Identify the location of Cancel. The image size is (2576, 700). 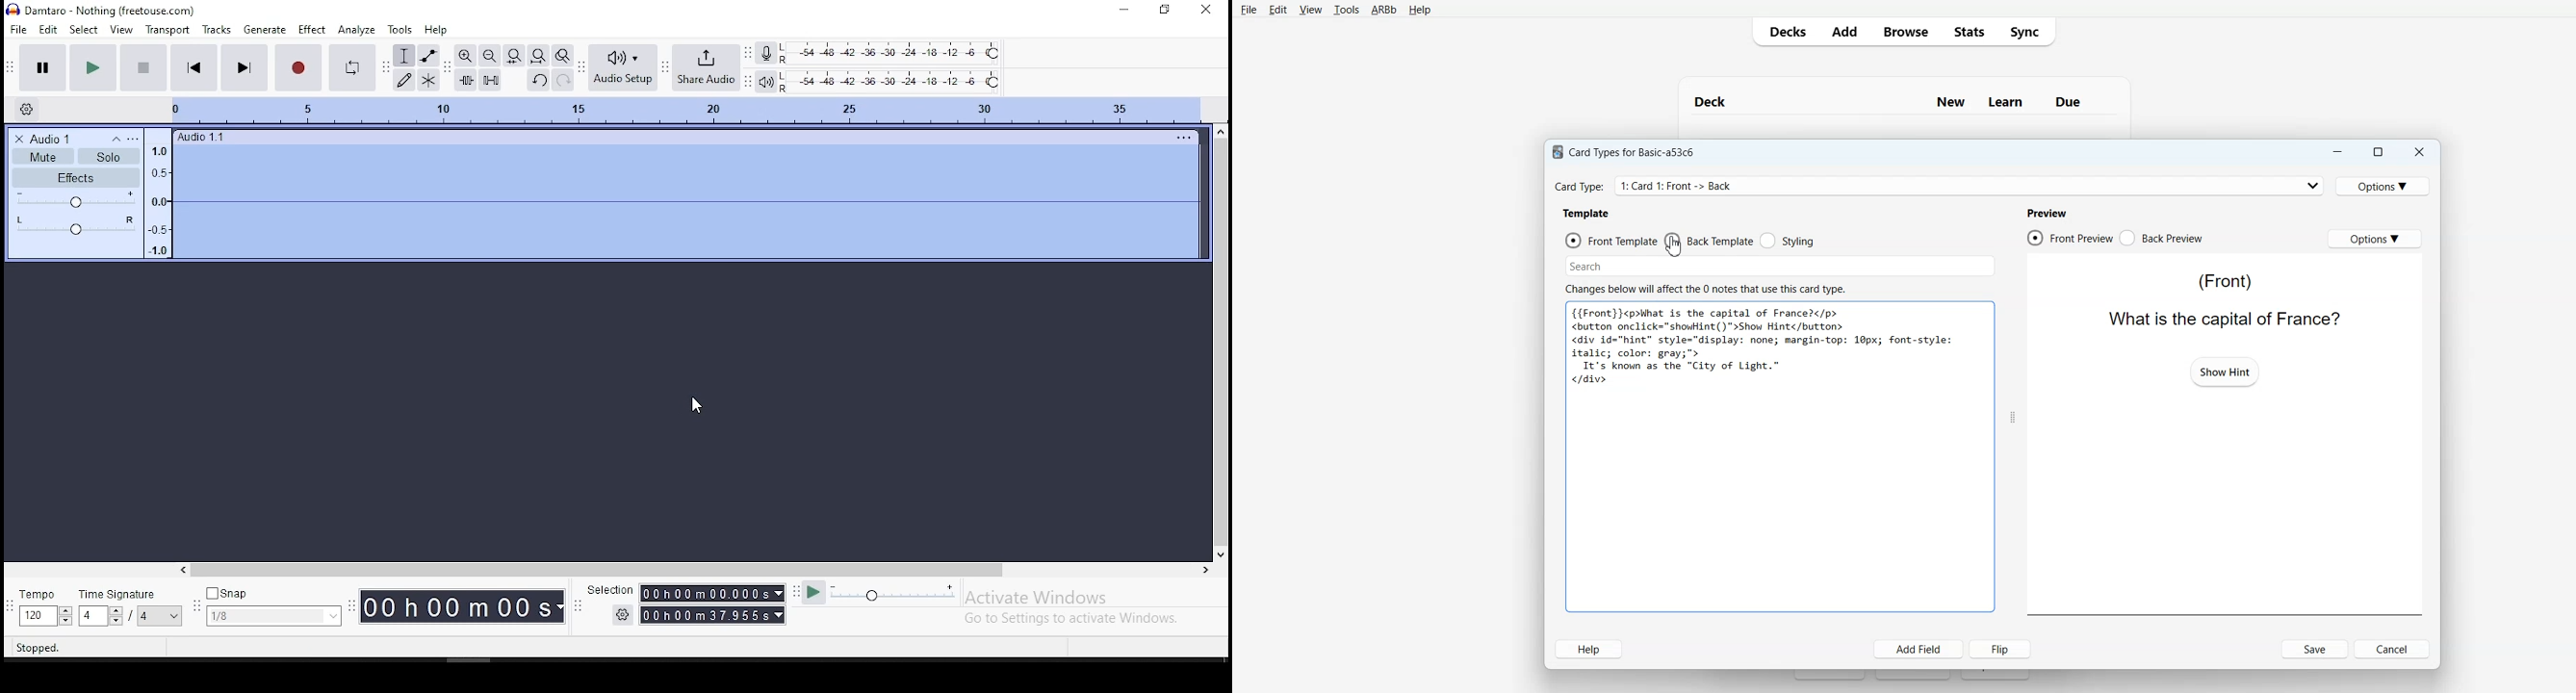
(2394, 648).